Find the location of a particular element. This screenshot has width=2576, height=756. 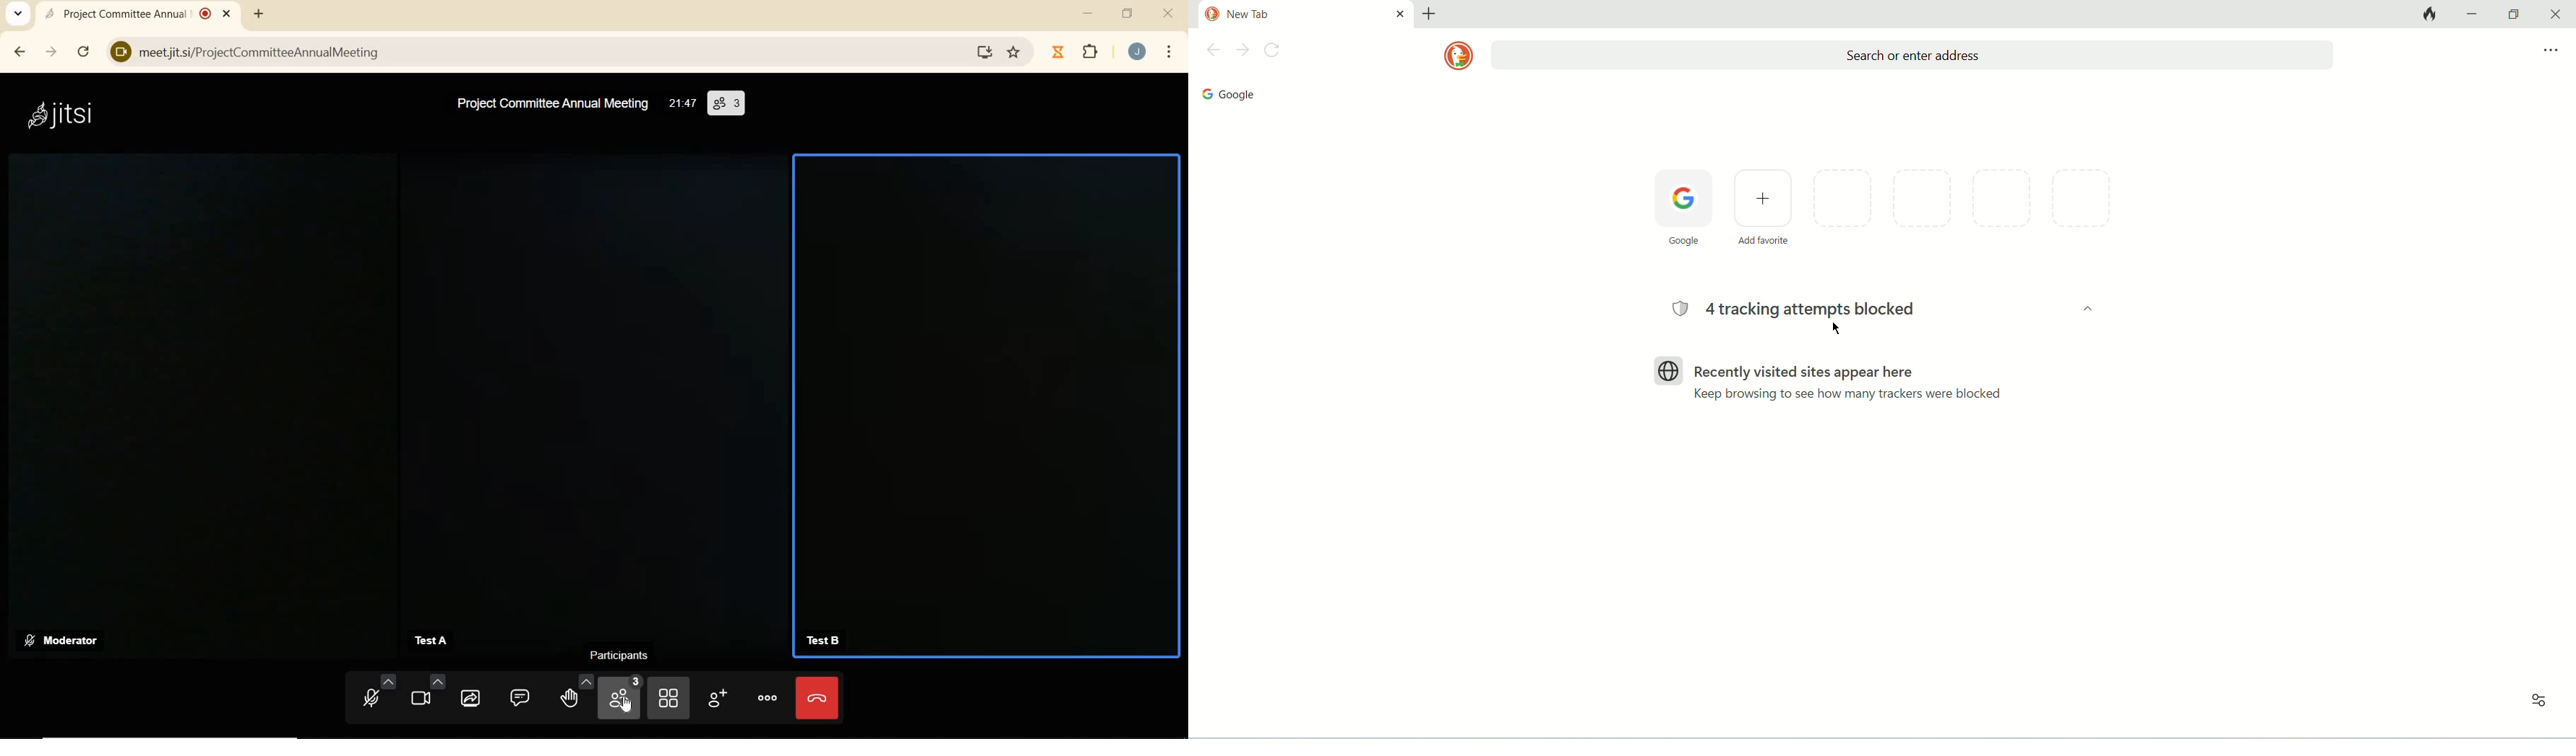

Test B is located at coordinates (826, 641).